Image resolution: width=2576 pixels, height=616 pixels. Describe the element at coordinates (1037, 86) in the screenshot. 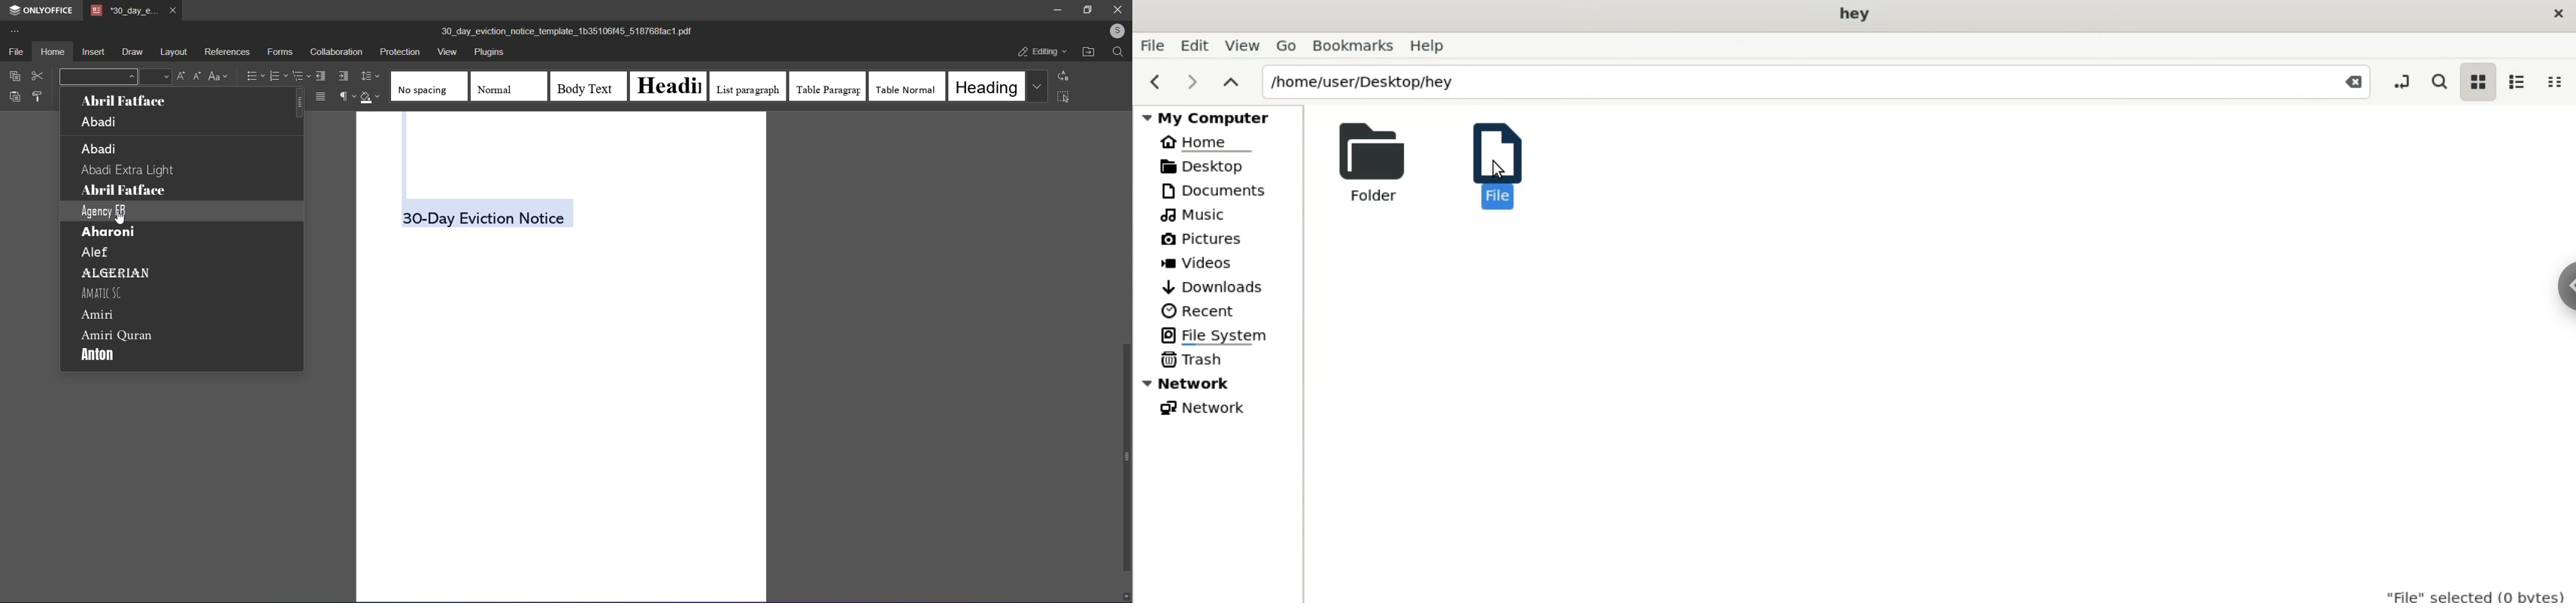

I see `more` at that location.